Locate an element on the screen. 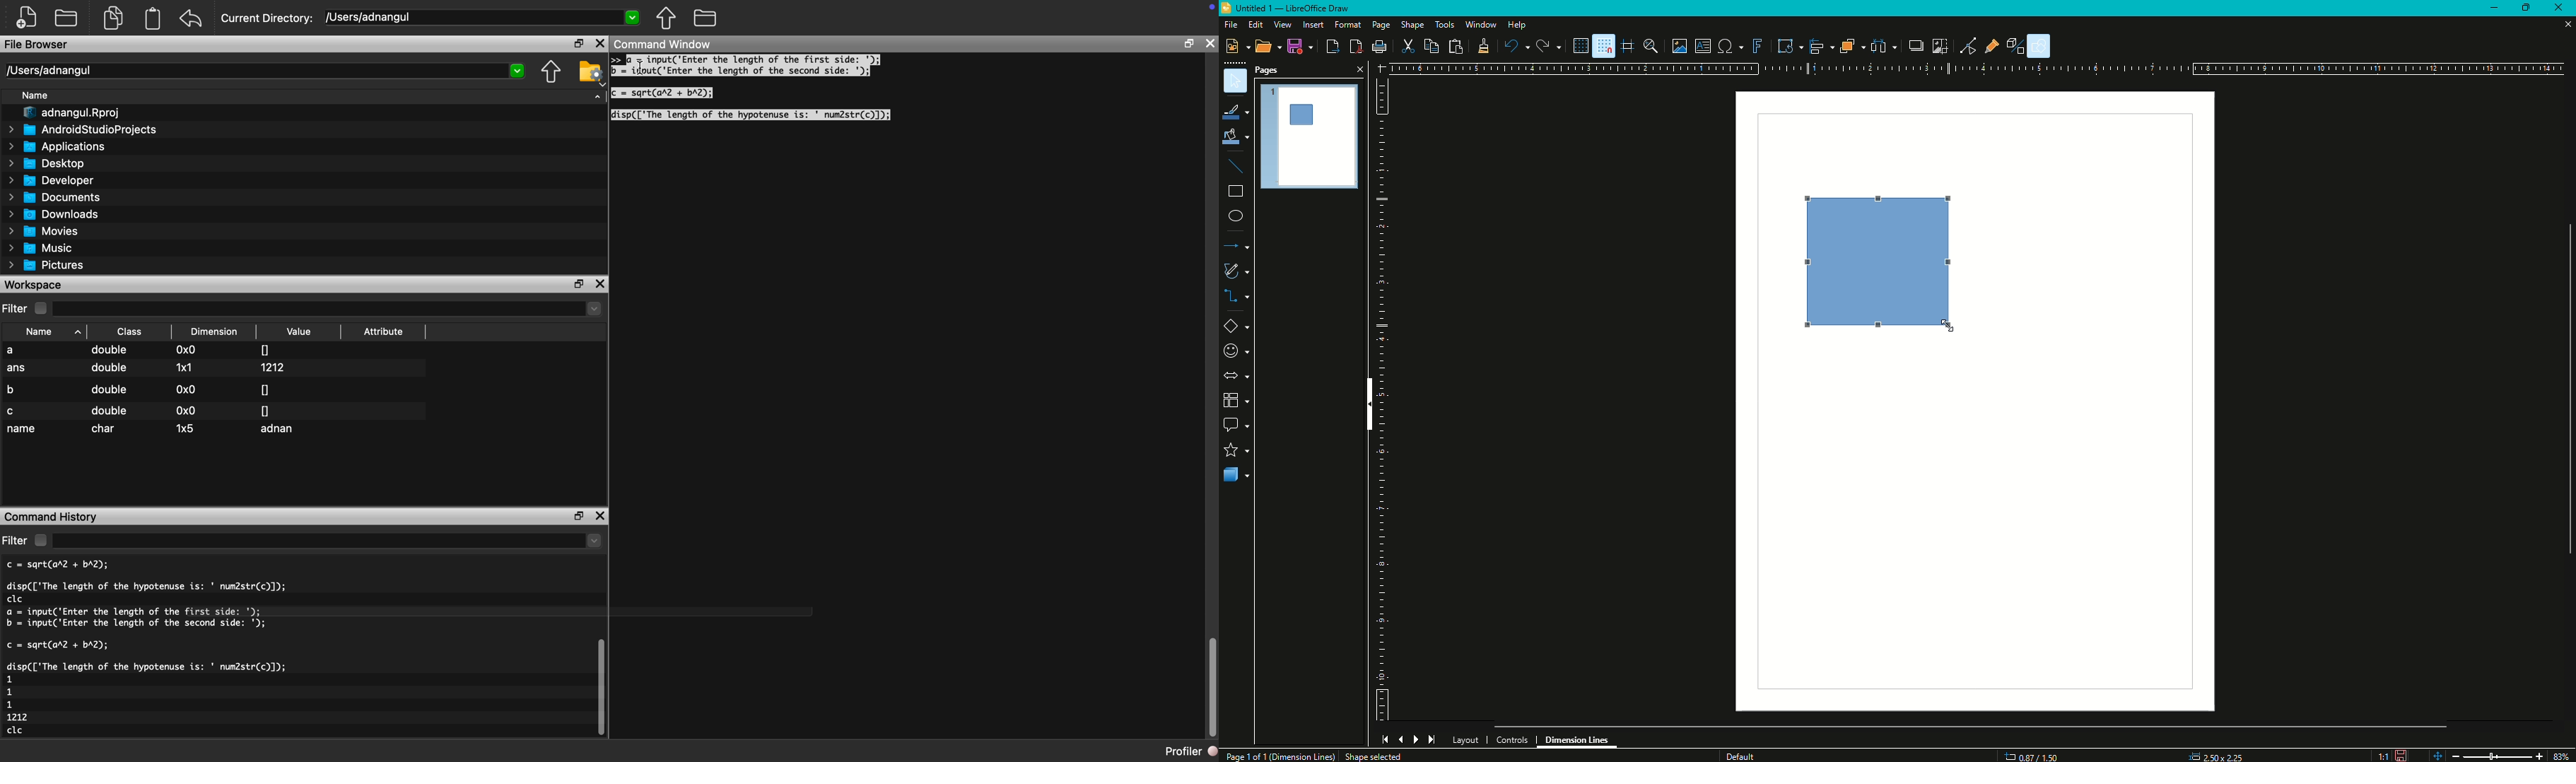 This screenshot has height=784, width=2576. Format is located at coordinates (1347, 25).